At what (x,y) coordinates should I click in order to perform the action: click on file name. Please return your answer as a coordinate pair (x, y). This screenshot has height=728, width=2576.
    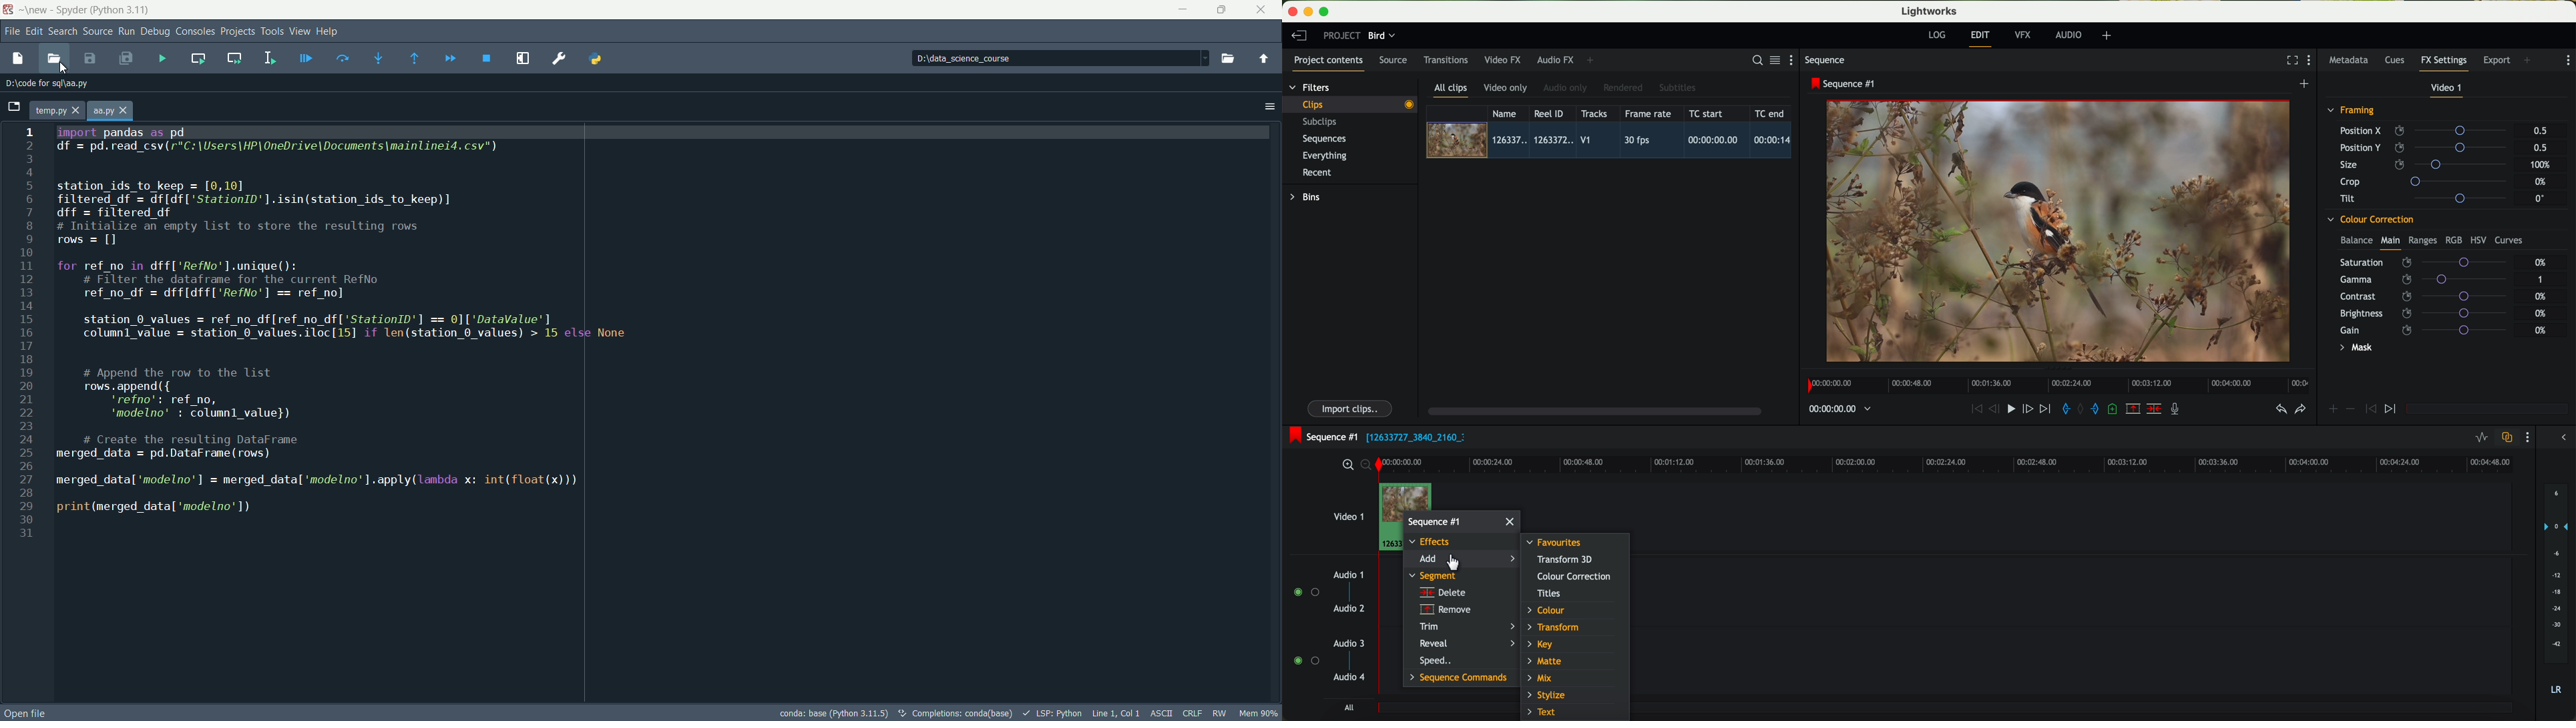
    Looking at the image, I should click on (47, 110).